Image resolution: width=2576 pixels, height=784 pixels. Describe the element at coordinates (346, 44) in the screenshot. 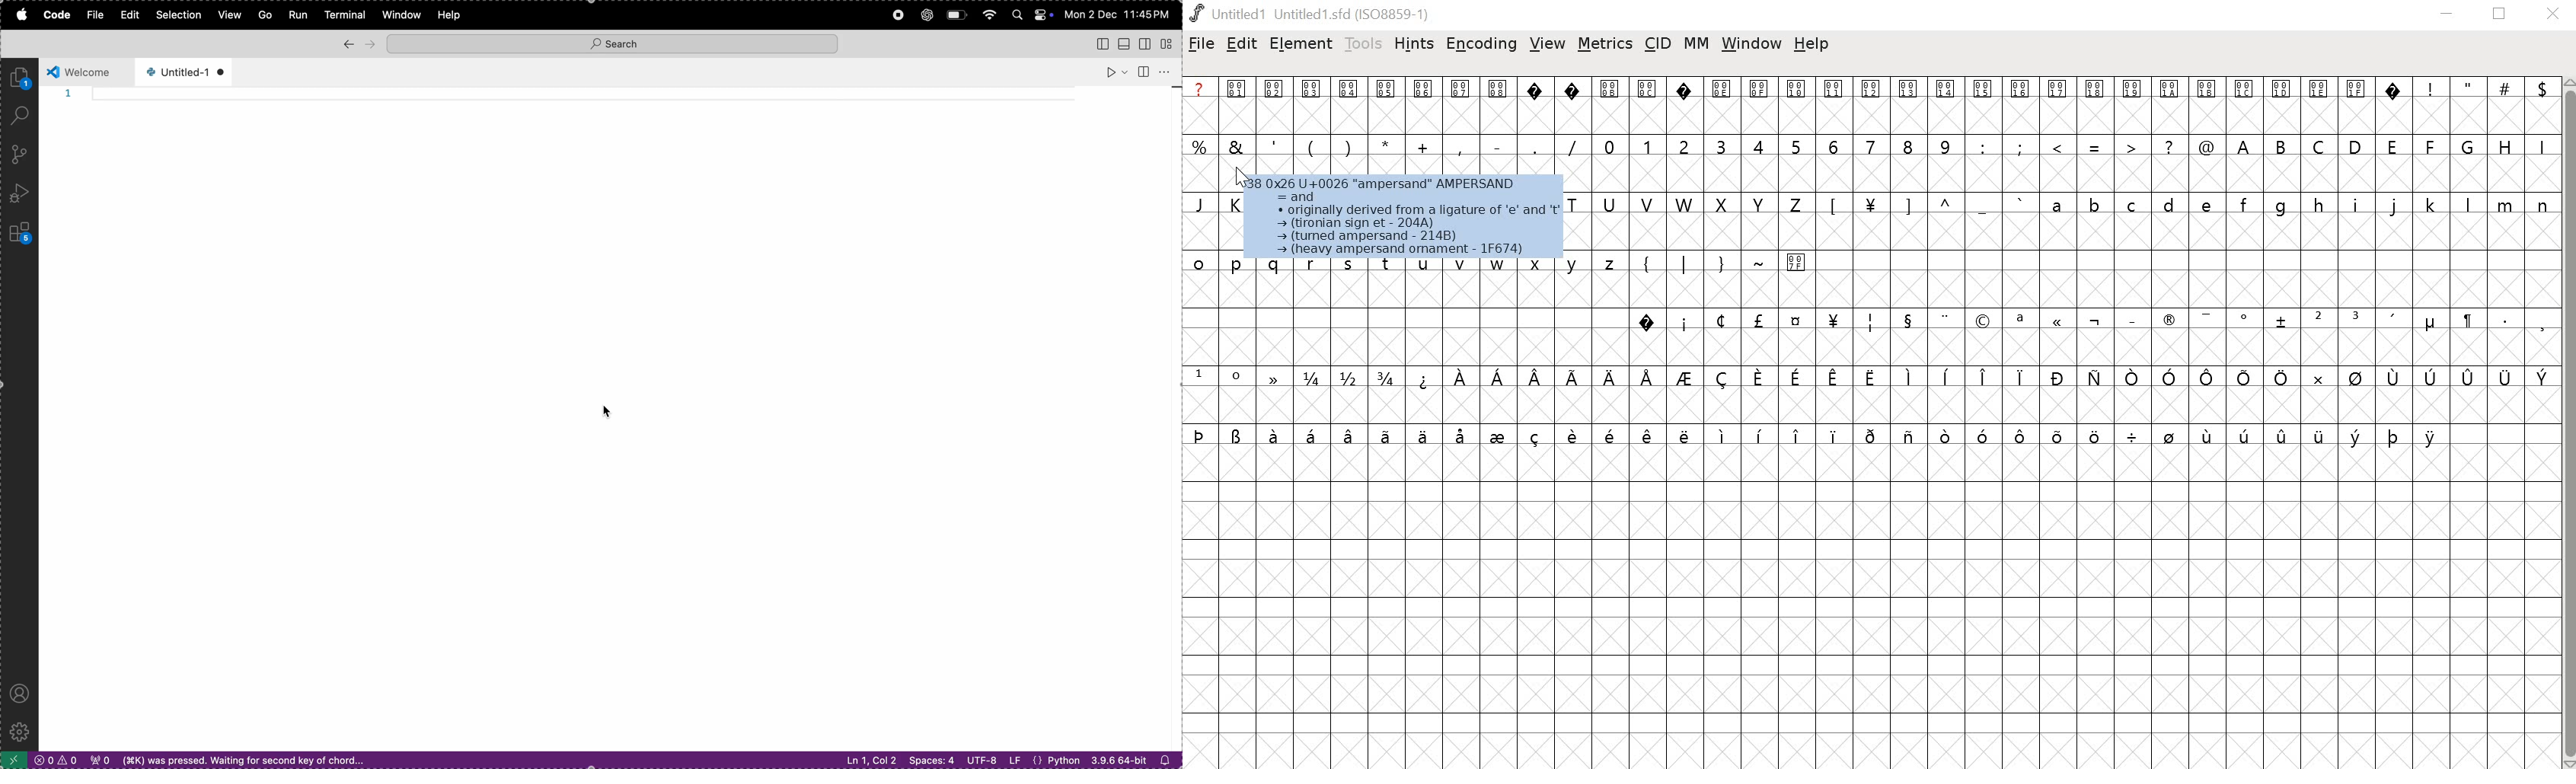

I see `back` at that location.